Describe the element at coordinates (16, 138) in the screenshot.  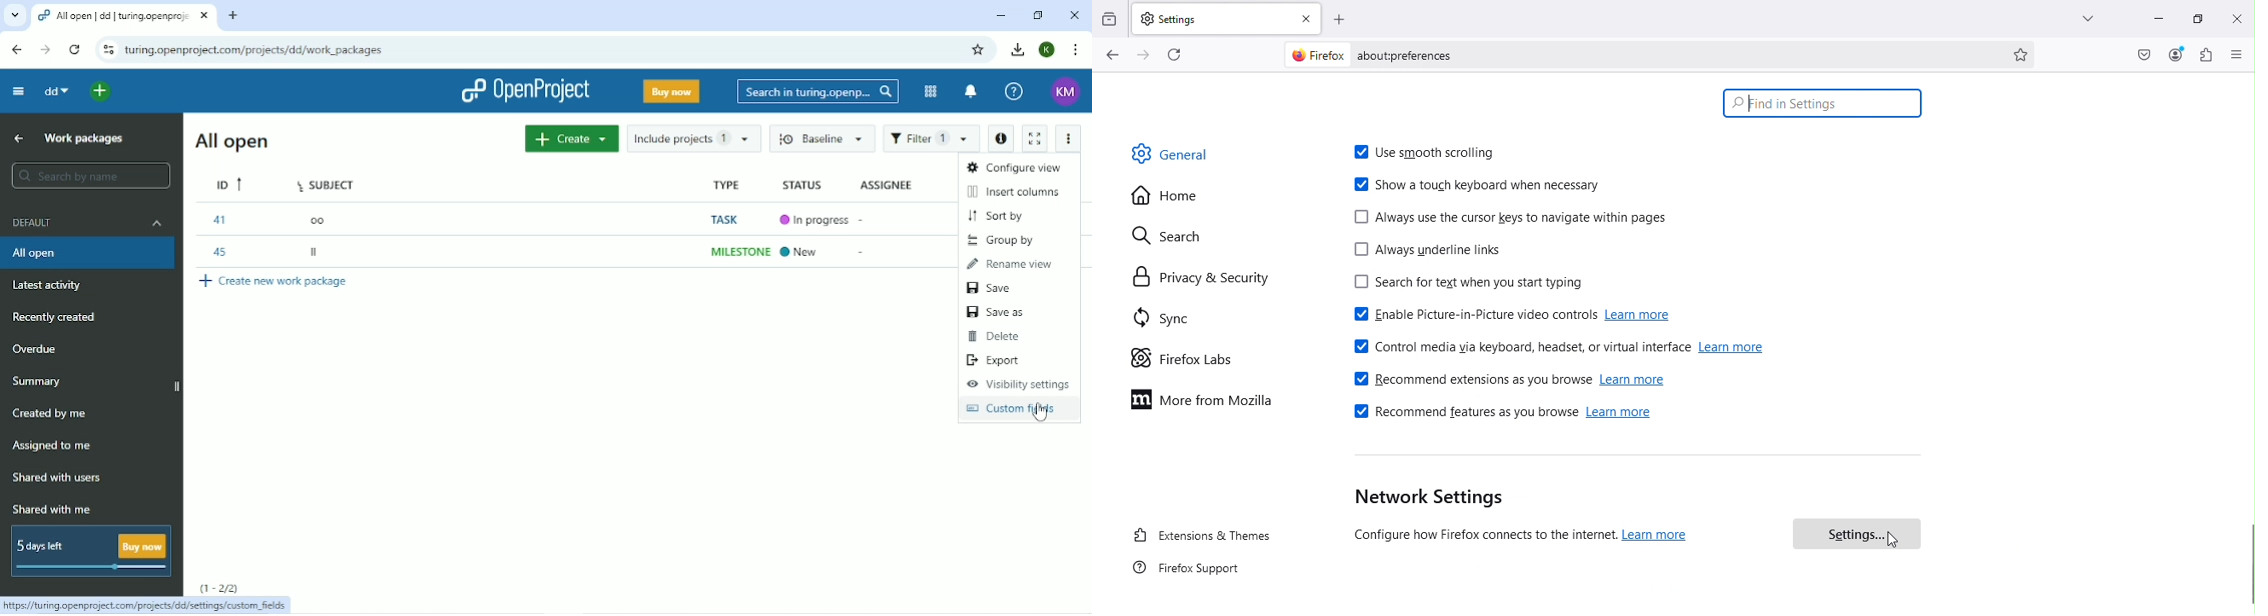
I see `Up` at that location.